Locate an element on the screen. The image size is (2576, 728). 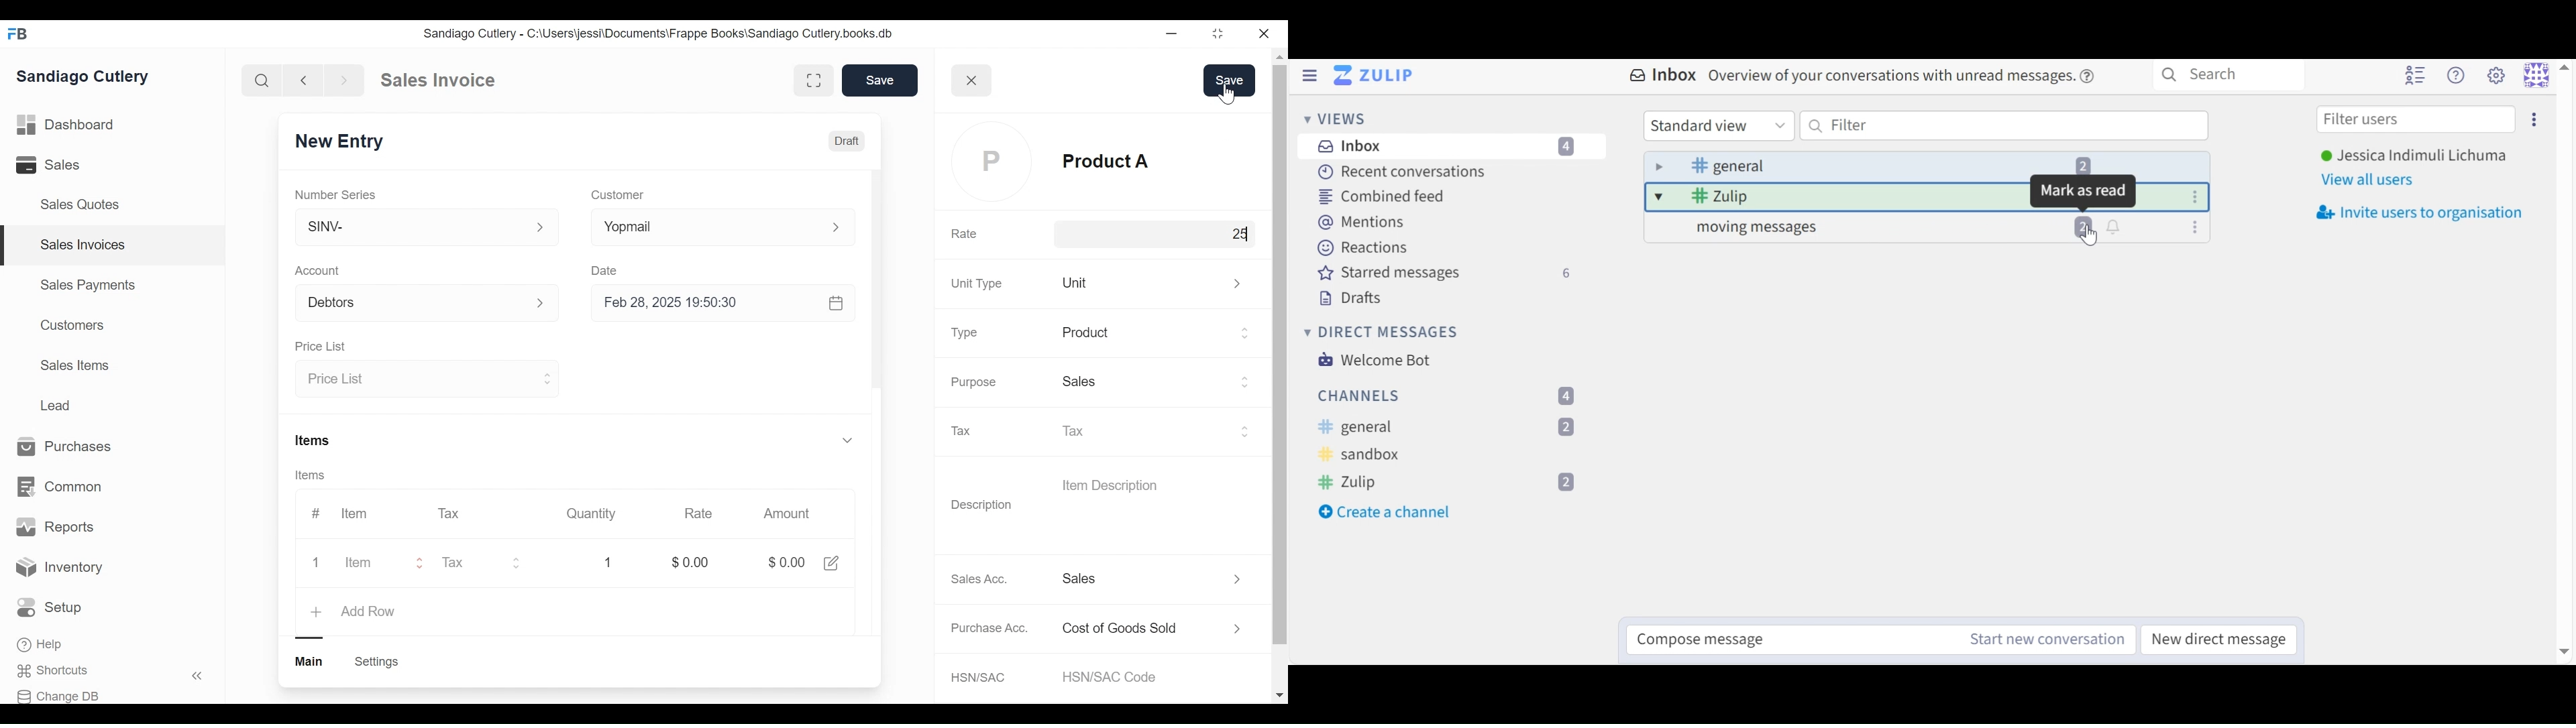
Reactions is located at coordinates (1363, 247).